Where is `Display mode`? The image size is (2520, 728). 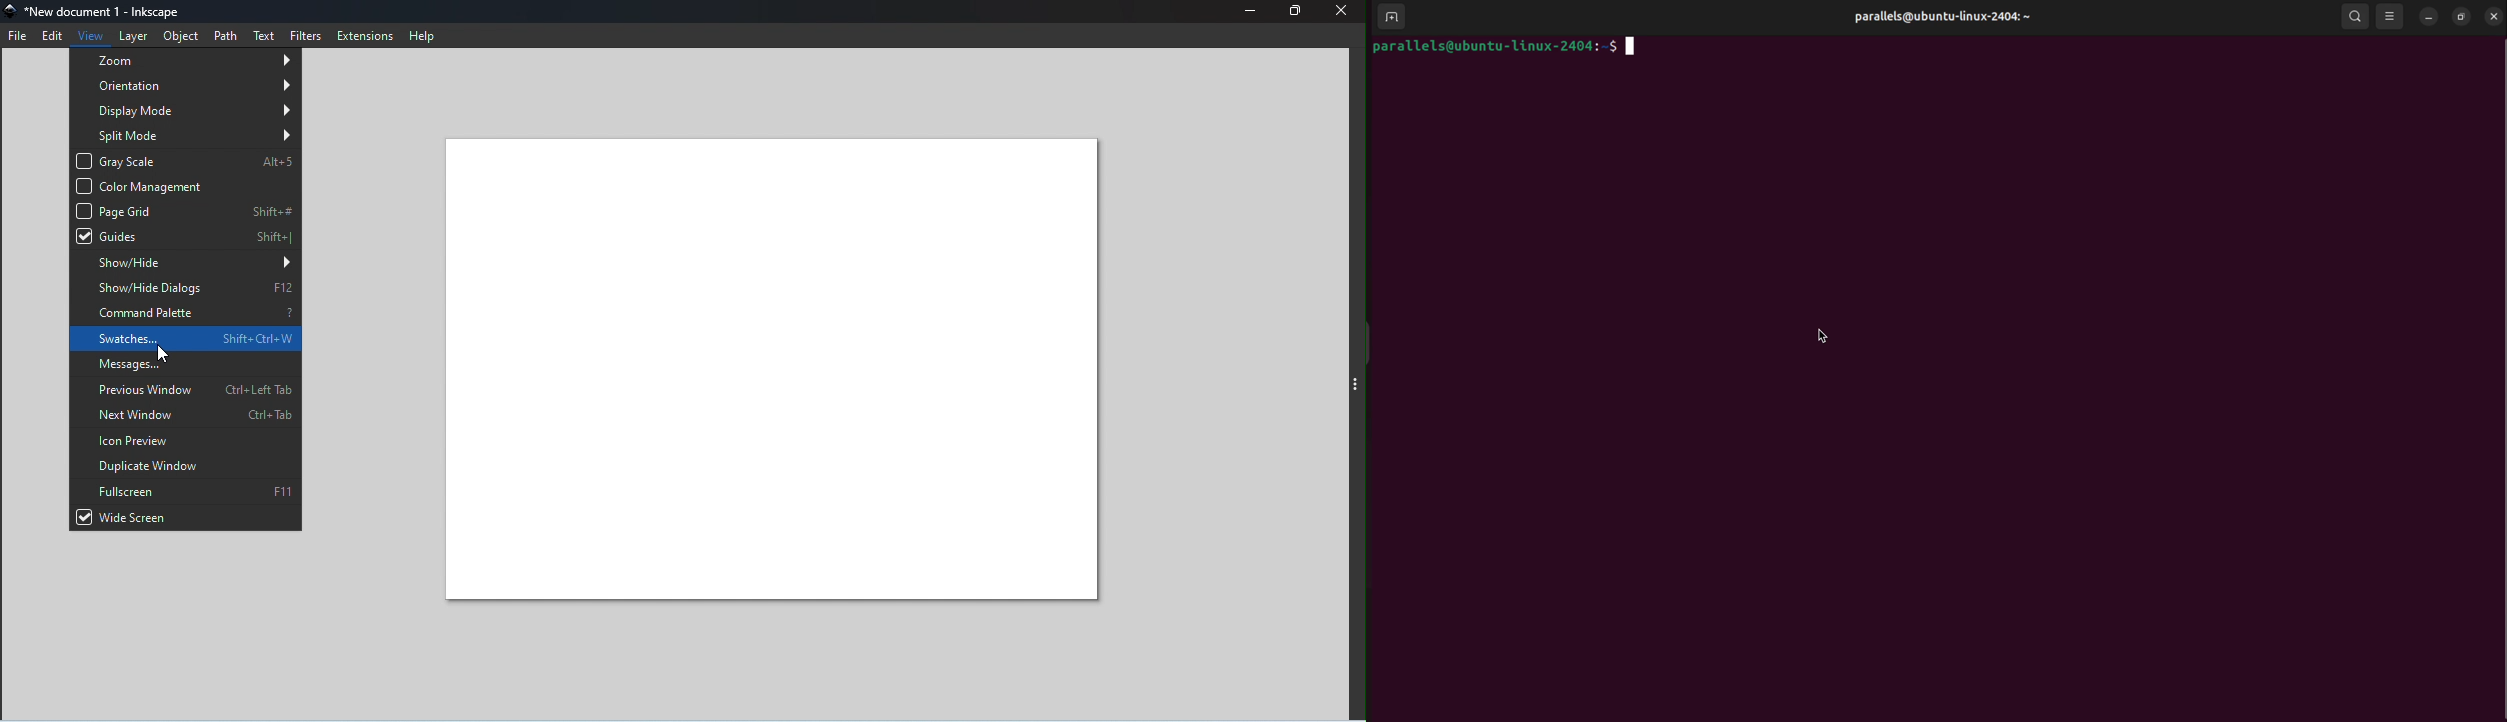
Display mode is located at coordinates (185, 108).